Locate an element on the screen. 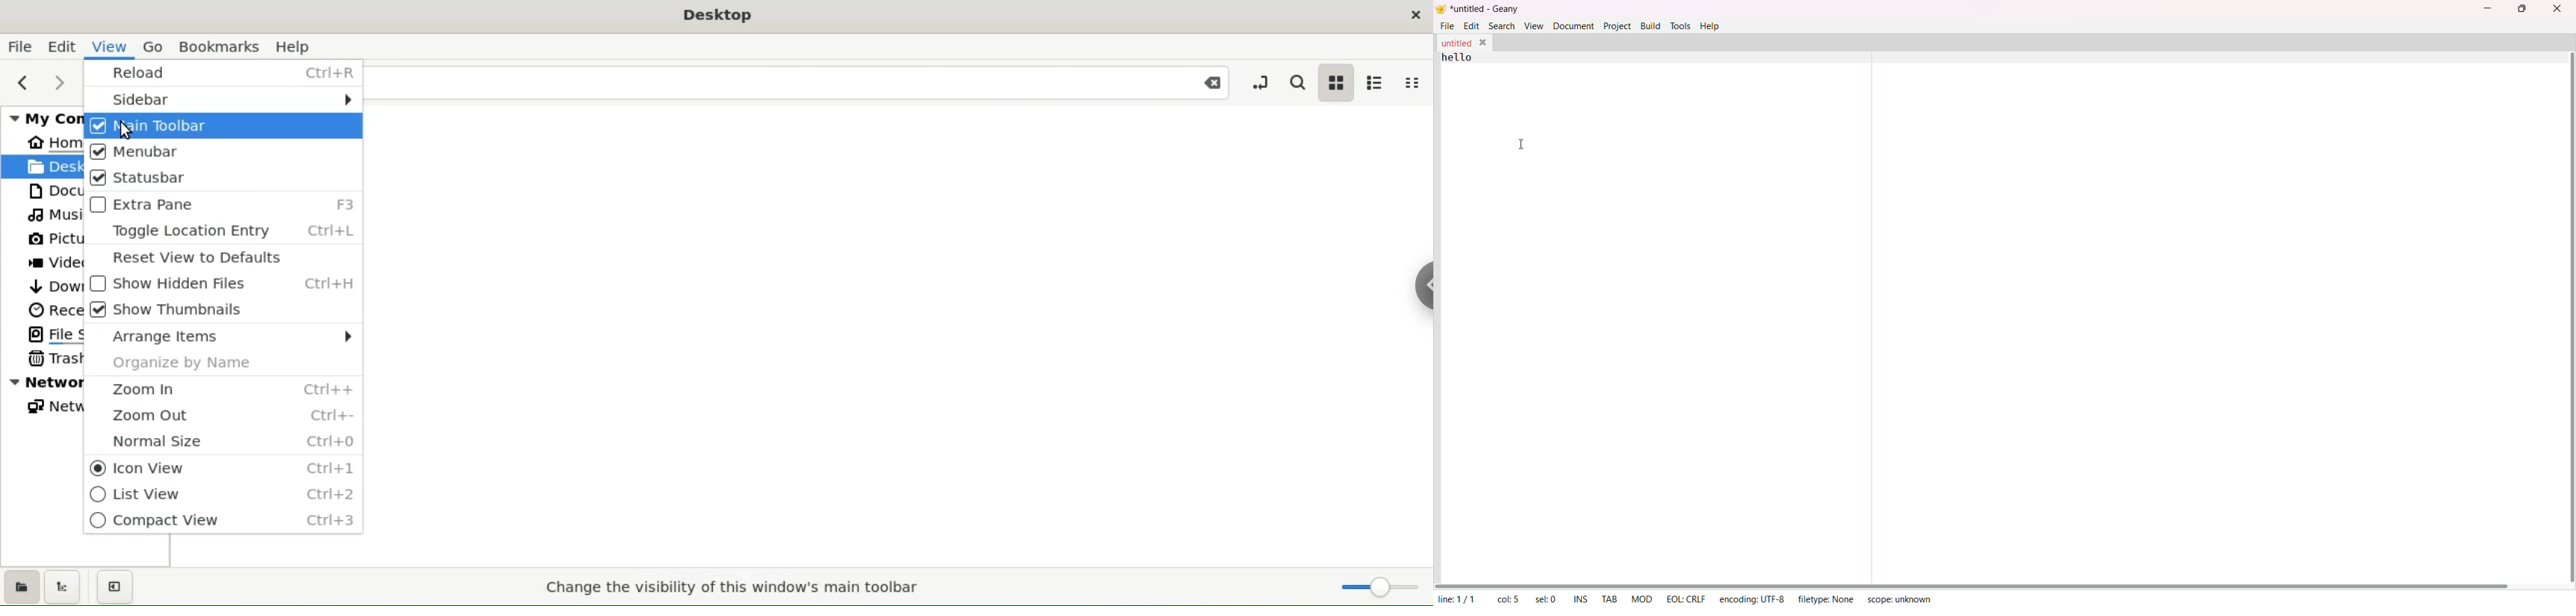 The width and height of the screenshot is (2576, 616). close is located at coordinates (1413, 18).